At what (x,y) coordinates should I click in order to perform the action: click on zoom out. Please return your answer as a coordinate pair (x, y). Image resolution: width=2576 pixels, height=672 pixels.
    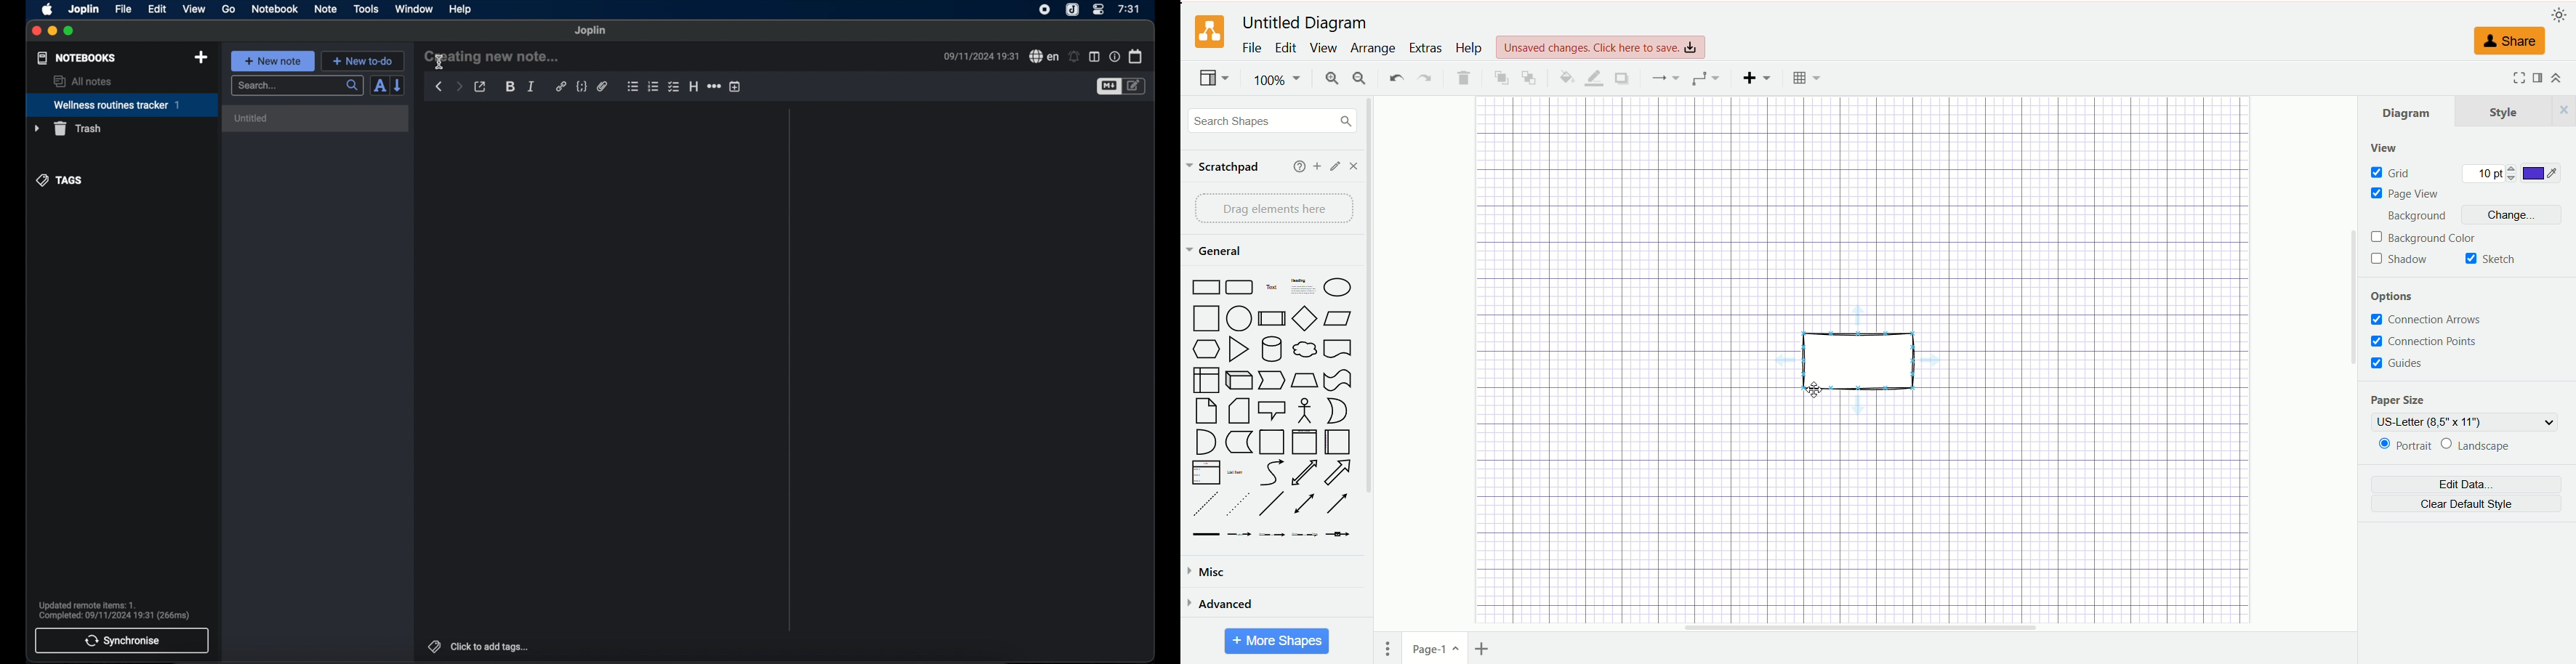
    Looking at the image, I should click on (1361, 78).